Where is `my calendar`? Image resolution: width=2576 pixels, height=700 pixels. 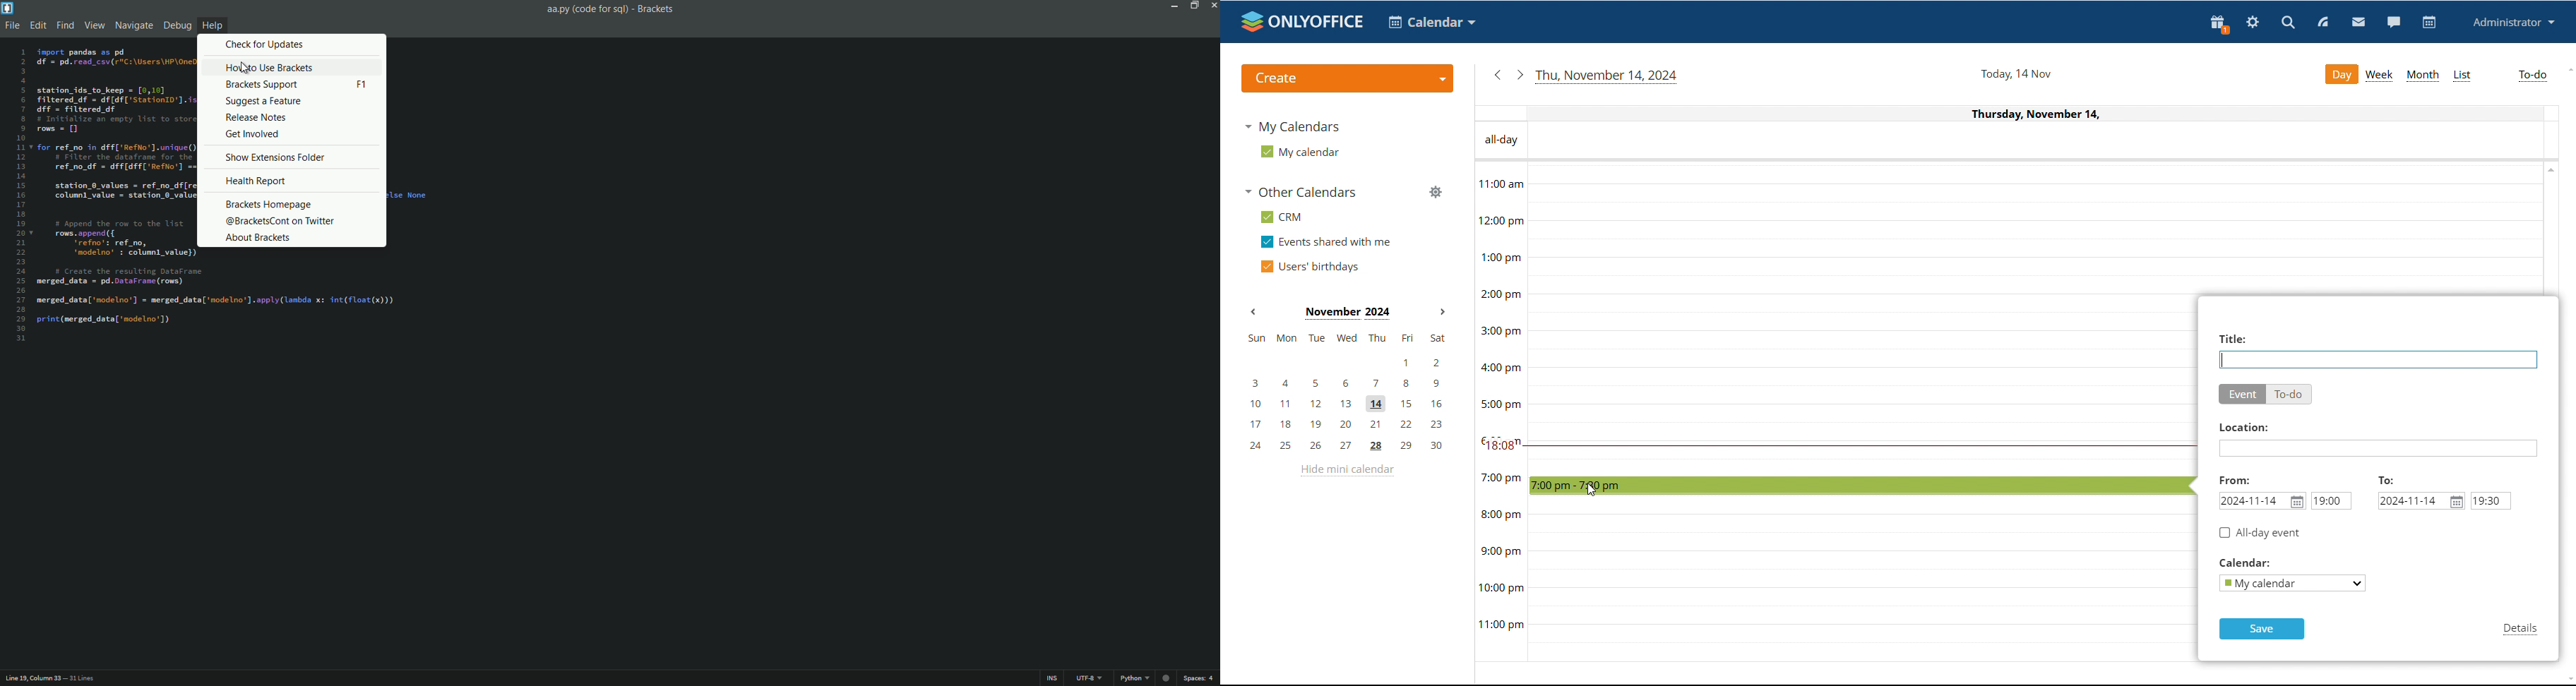 my calendar is located at coordinates (1299, 152).